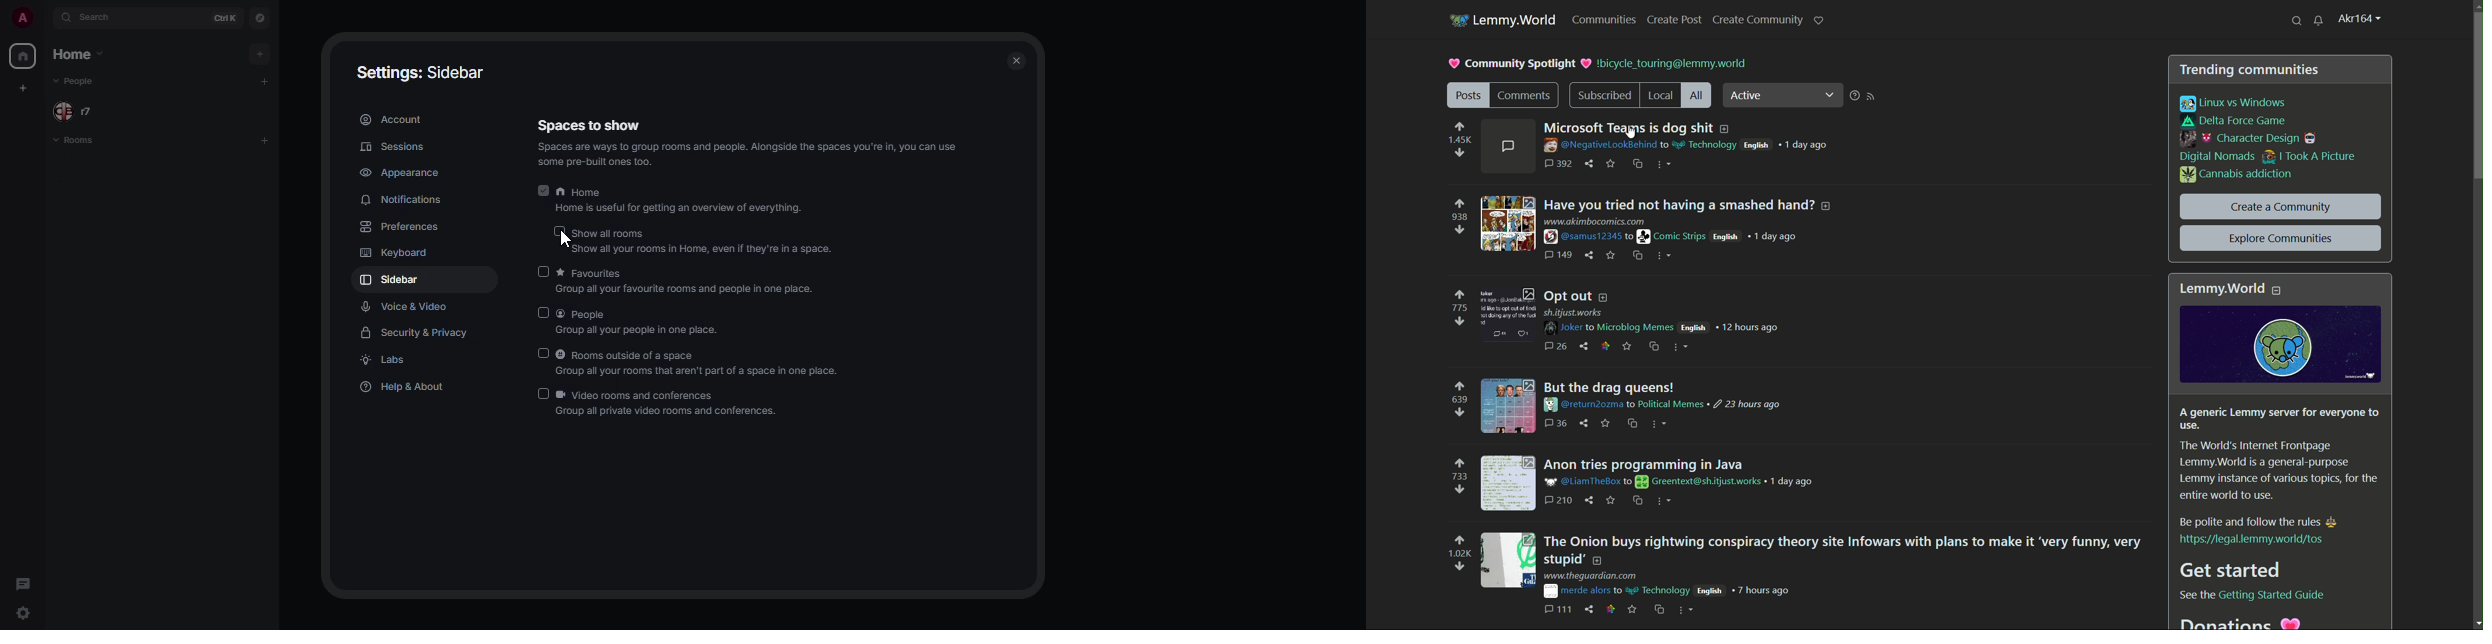 The width and height of the screenshot is (2492, 644). Describe the element at coordinates (1687, 129) in the screenshot. I see `post-1` at that location.